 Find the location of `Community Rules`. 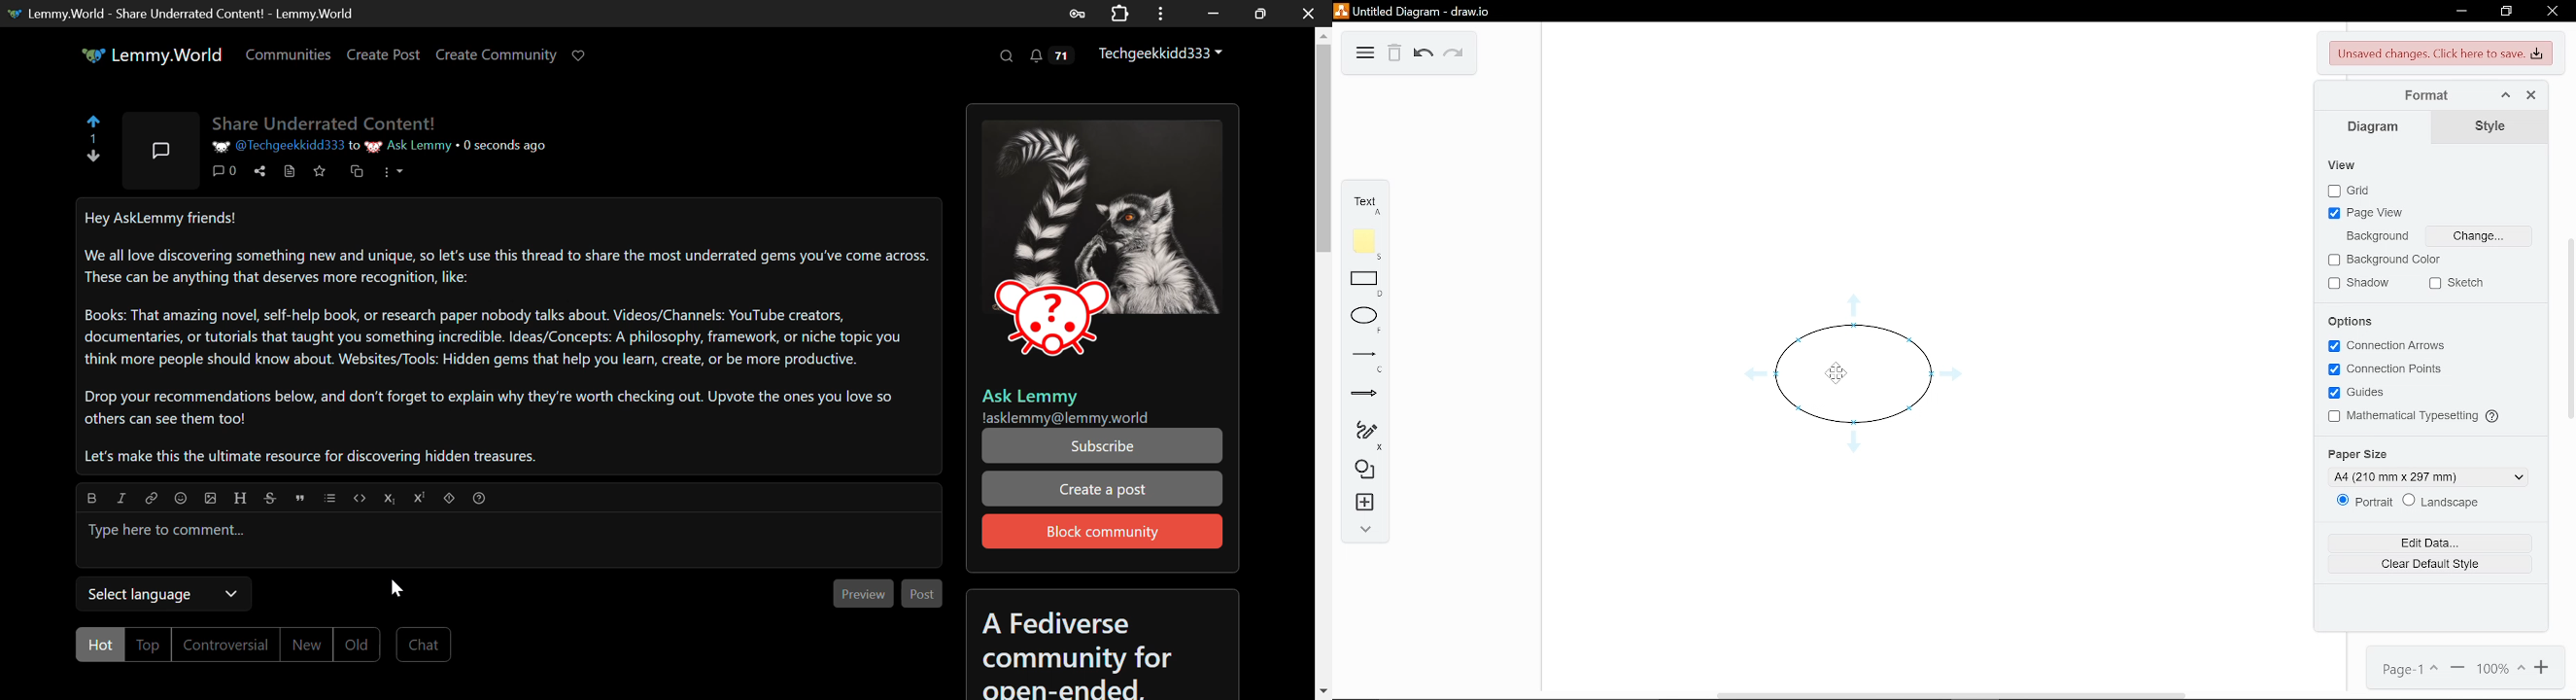

Community Rules is located at coordinates (1101, 645).